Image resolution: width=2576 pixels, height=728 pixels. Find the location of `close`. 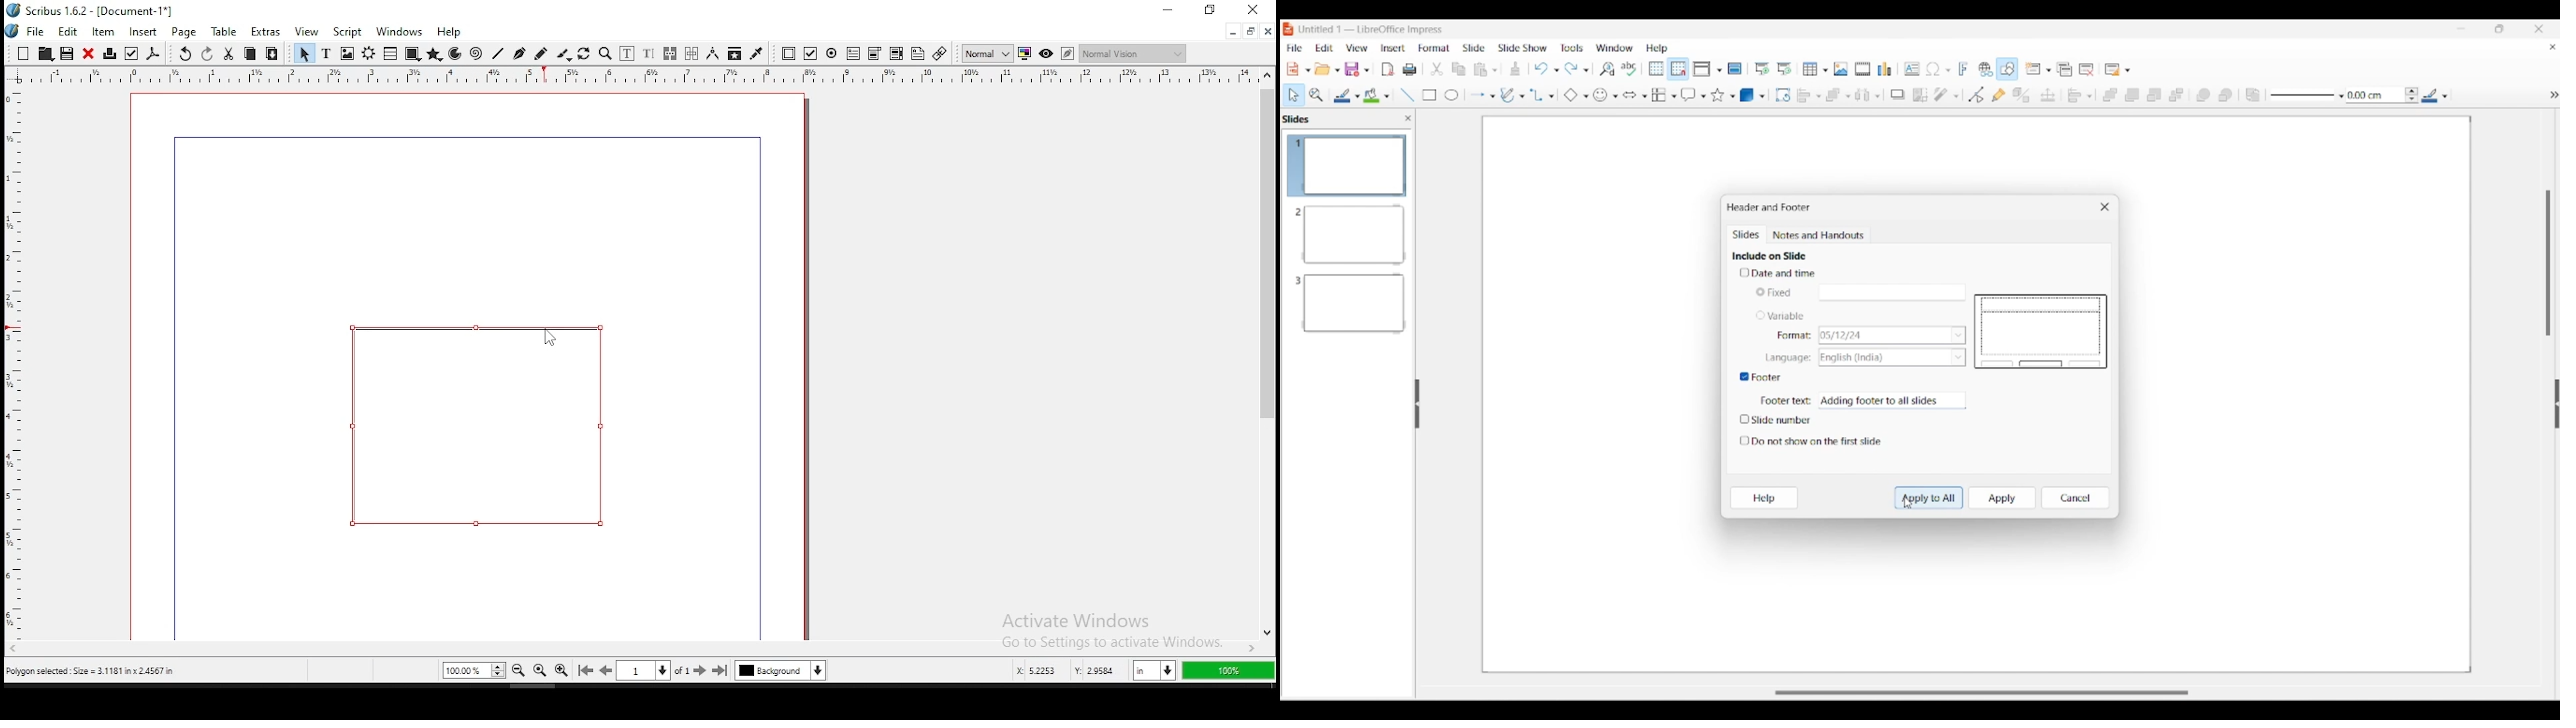

close is located at coordinates (1269, 32).